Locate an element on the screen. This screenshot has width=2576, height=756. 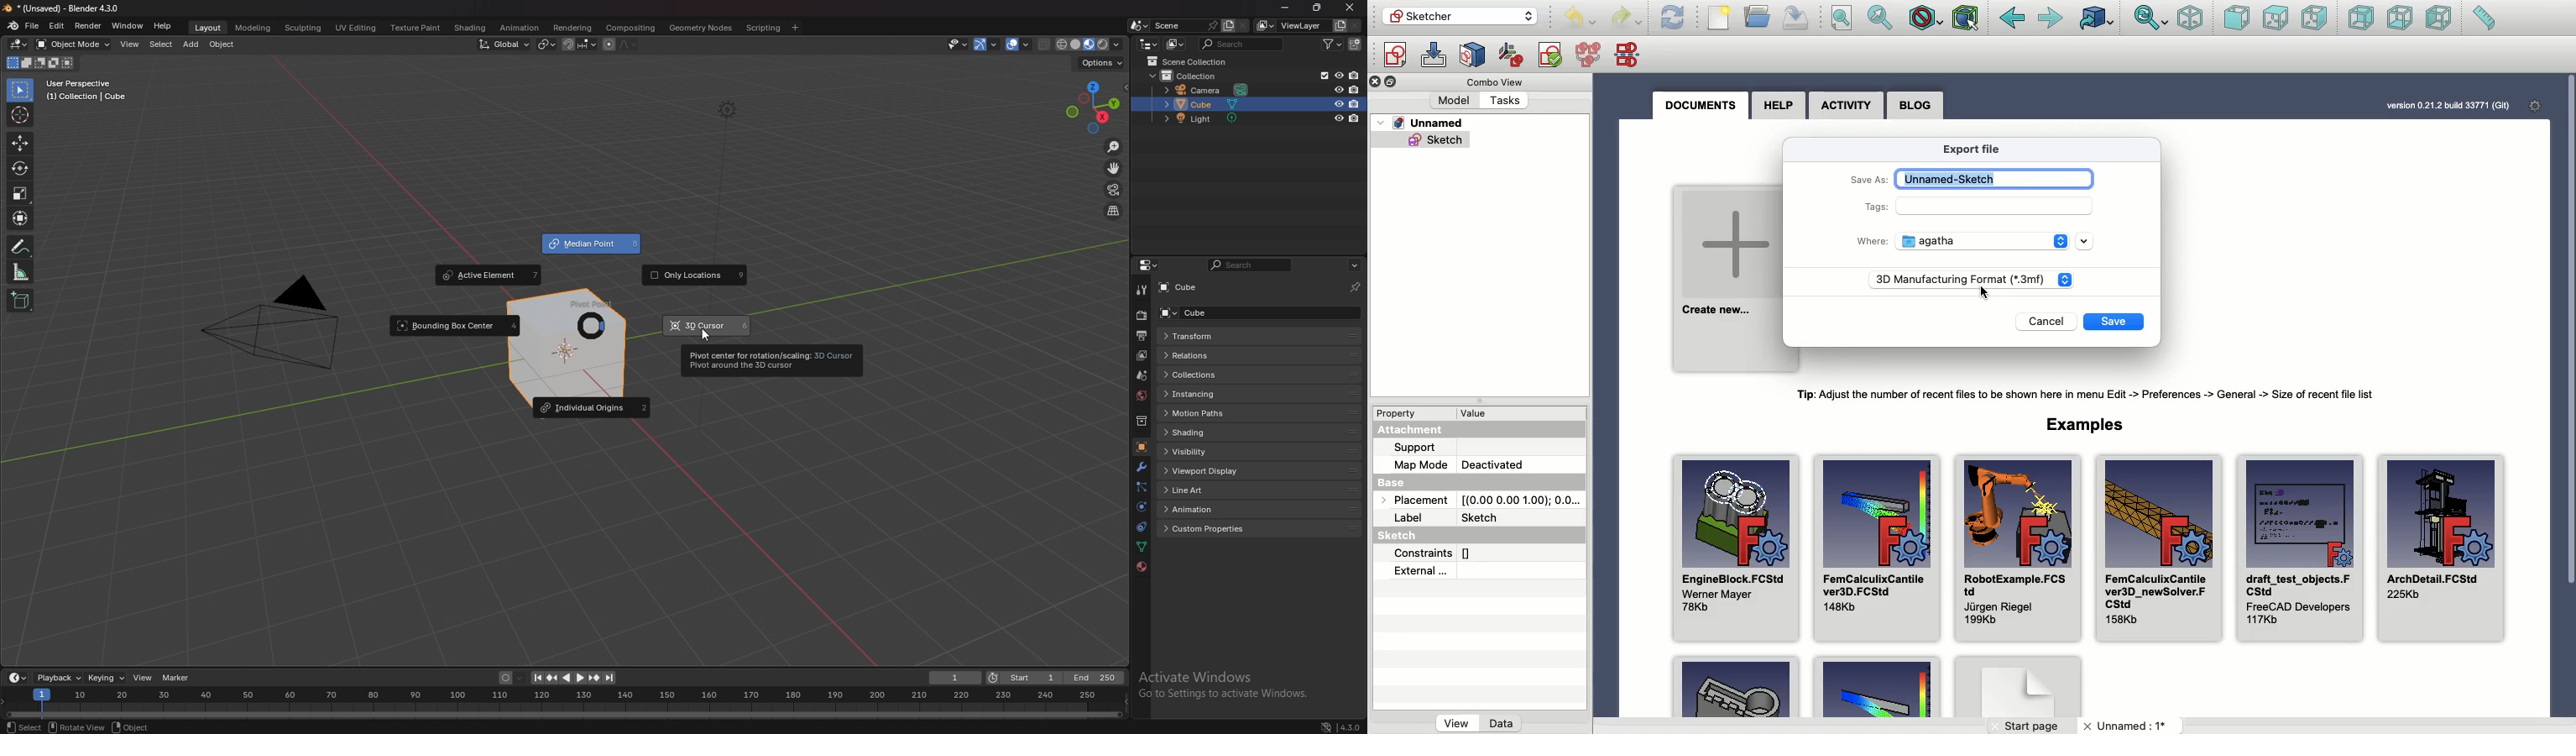
Settings is located at coordinates (2535, 107).